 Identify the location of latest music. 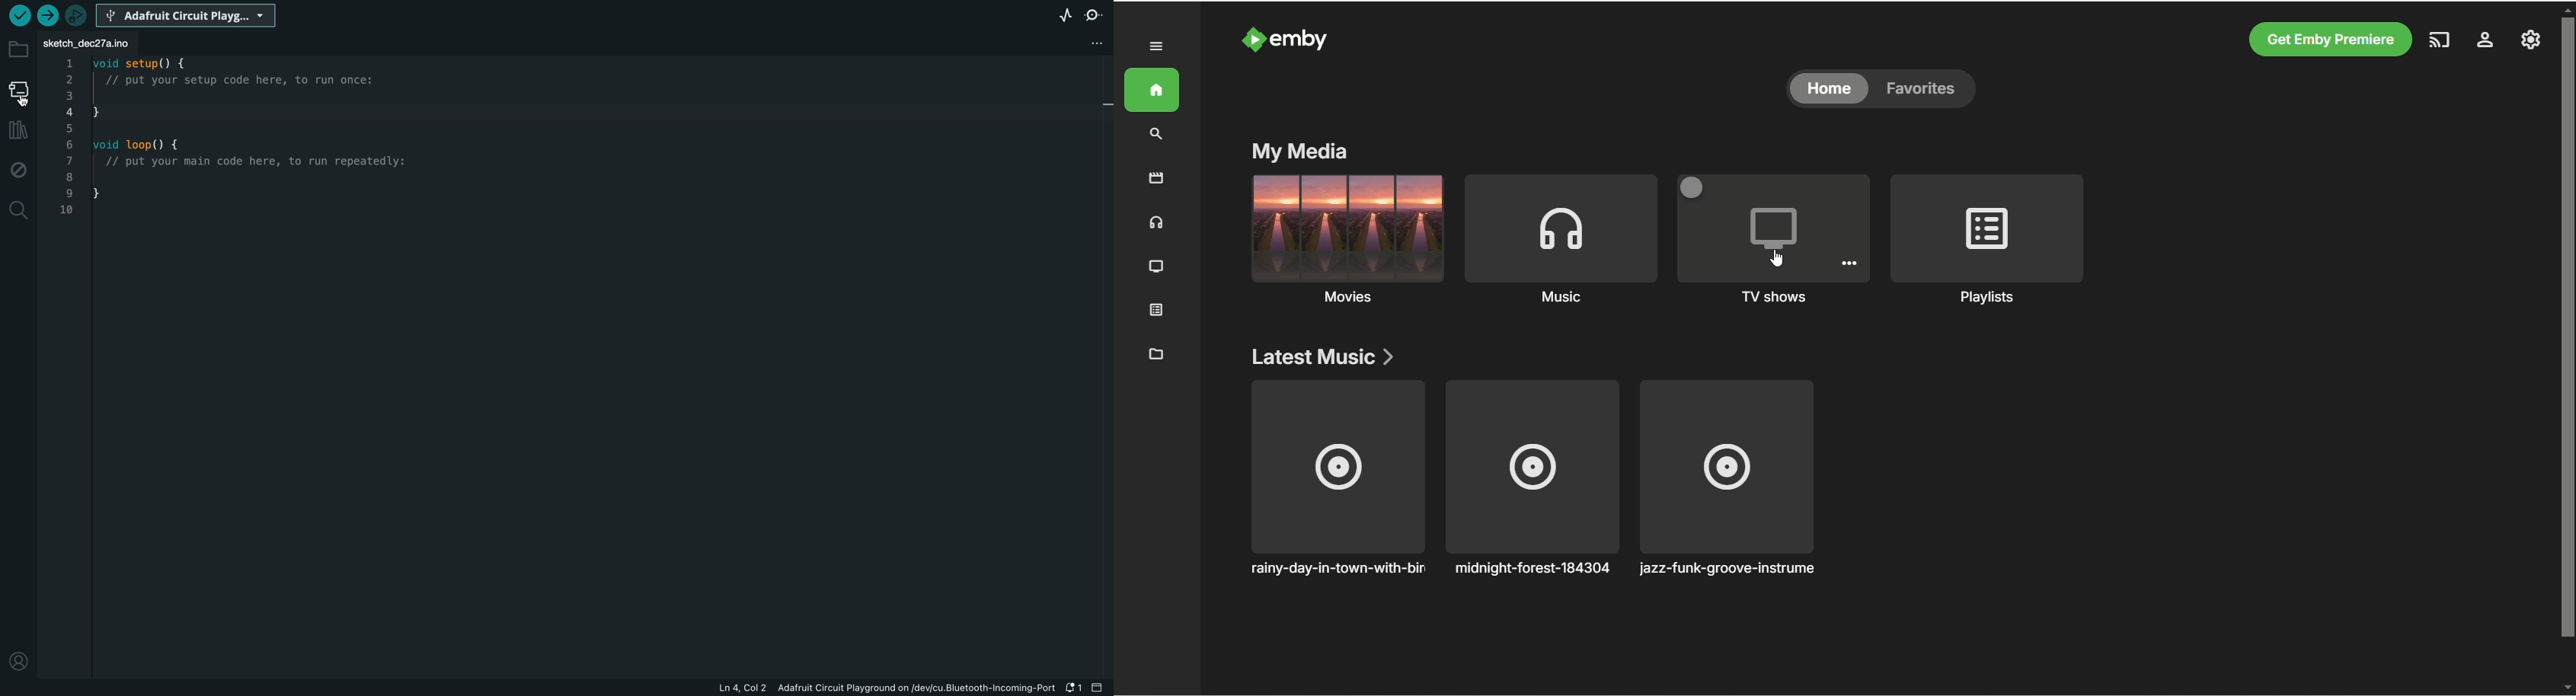
(1318, 356).